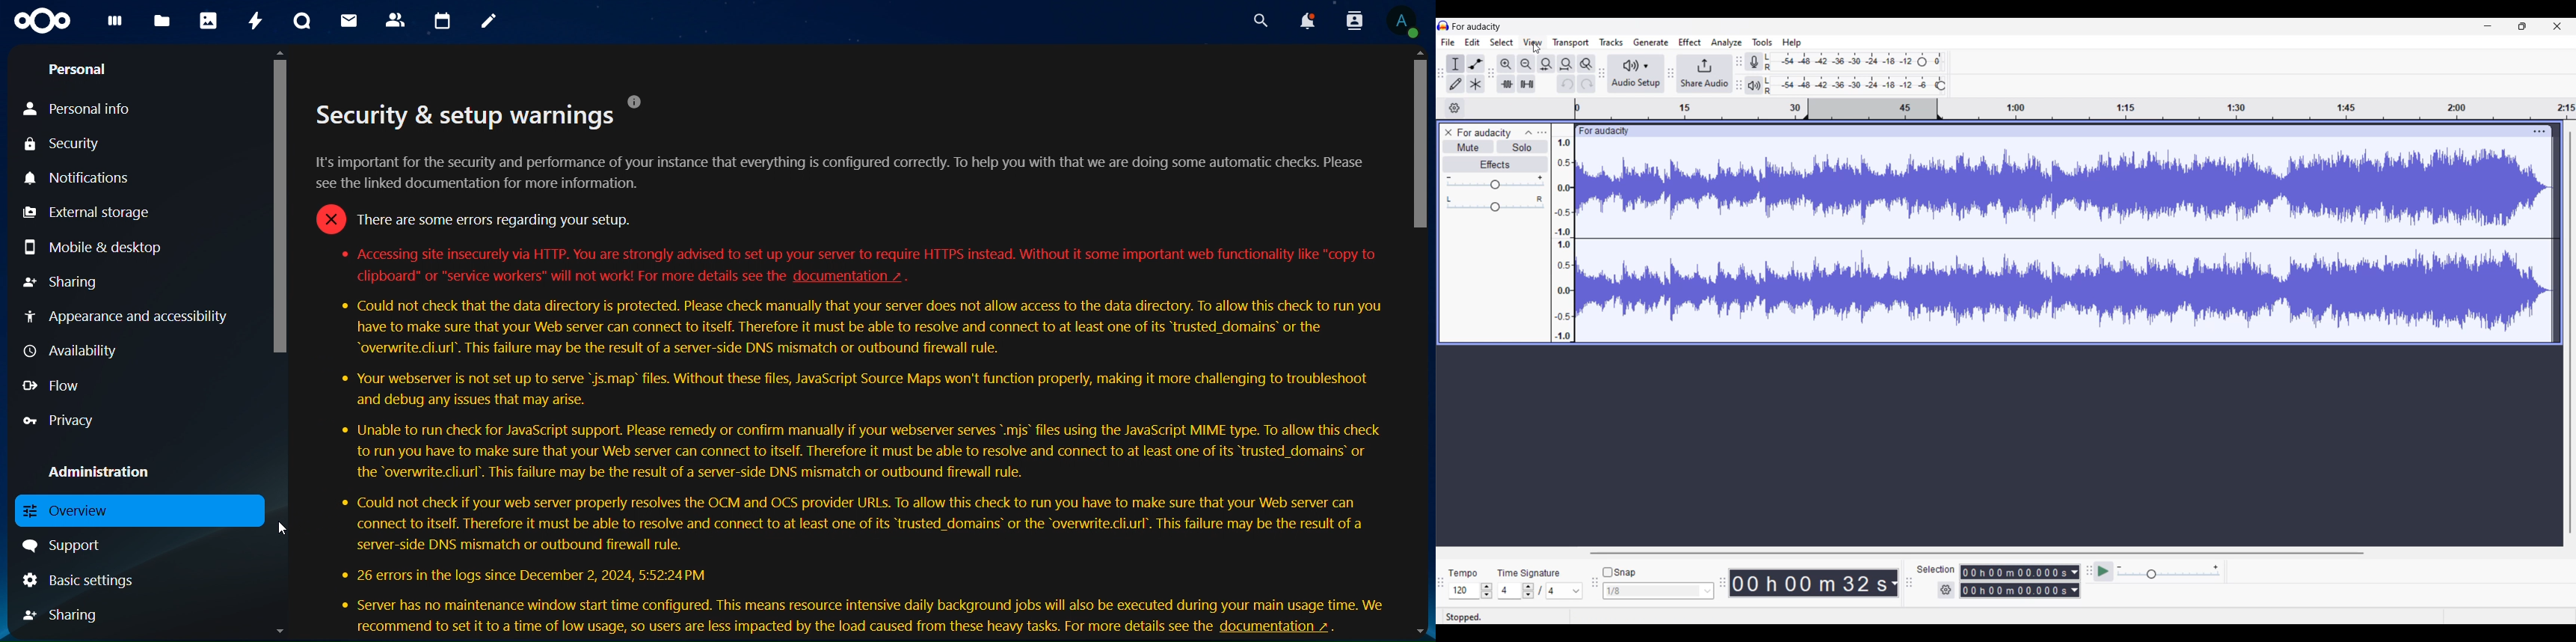 This screenshot has width=2576, height=644. I want to click on Playback meter, so click(1754, 86).